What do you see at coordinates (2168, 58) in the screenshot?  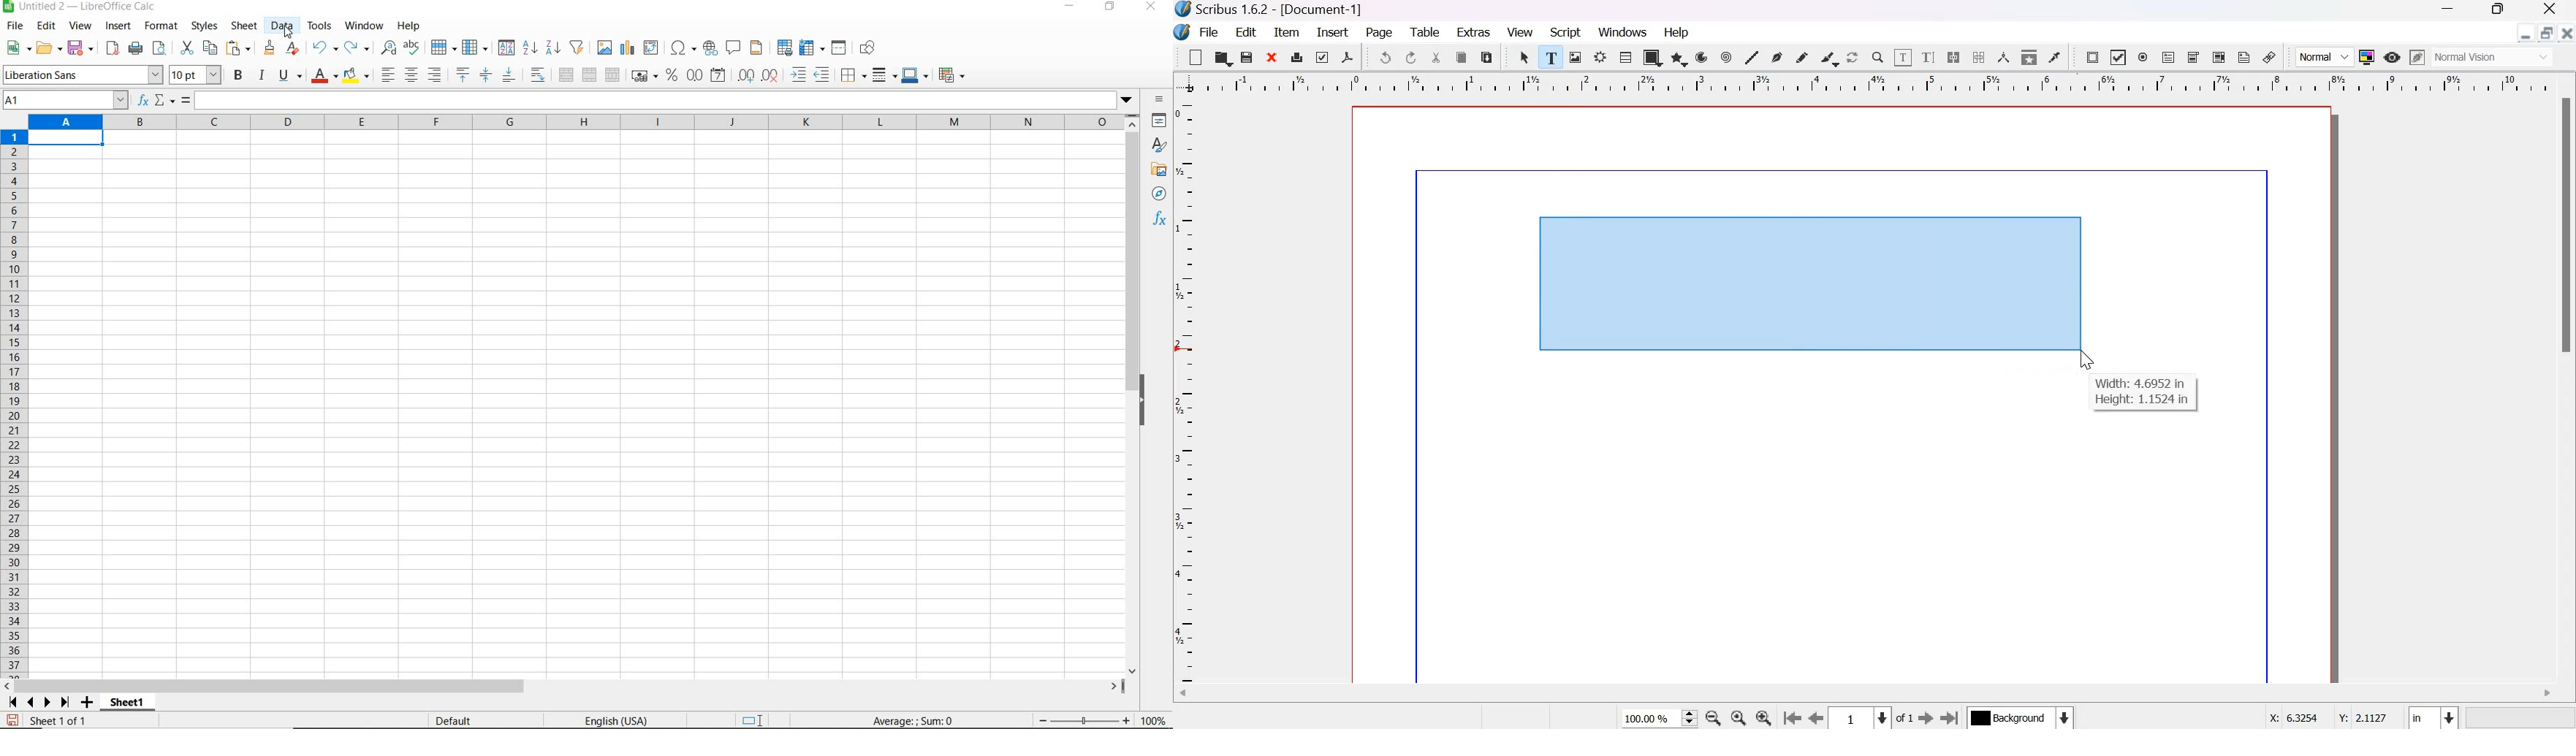 I see `PDF text field` at bounding box center [2168, 58].